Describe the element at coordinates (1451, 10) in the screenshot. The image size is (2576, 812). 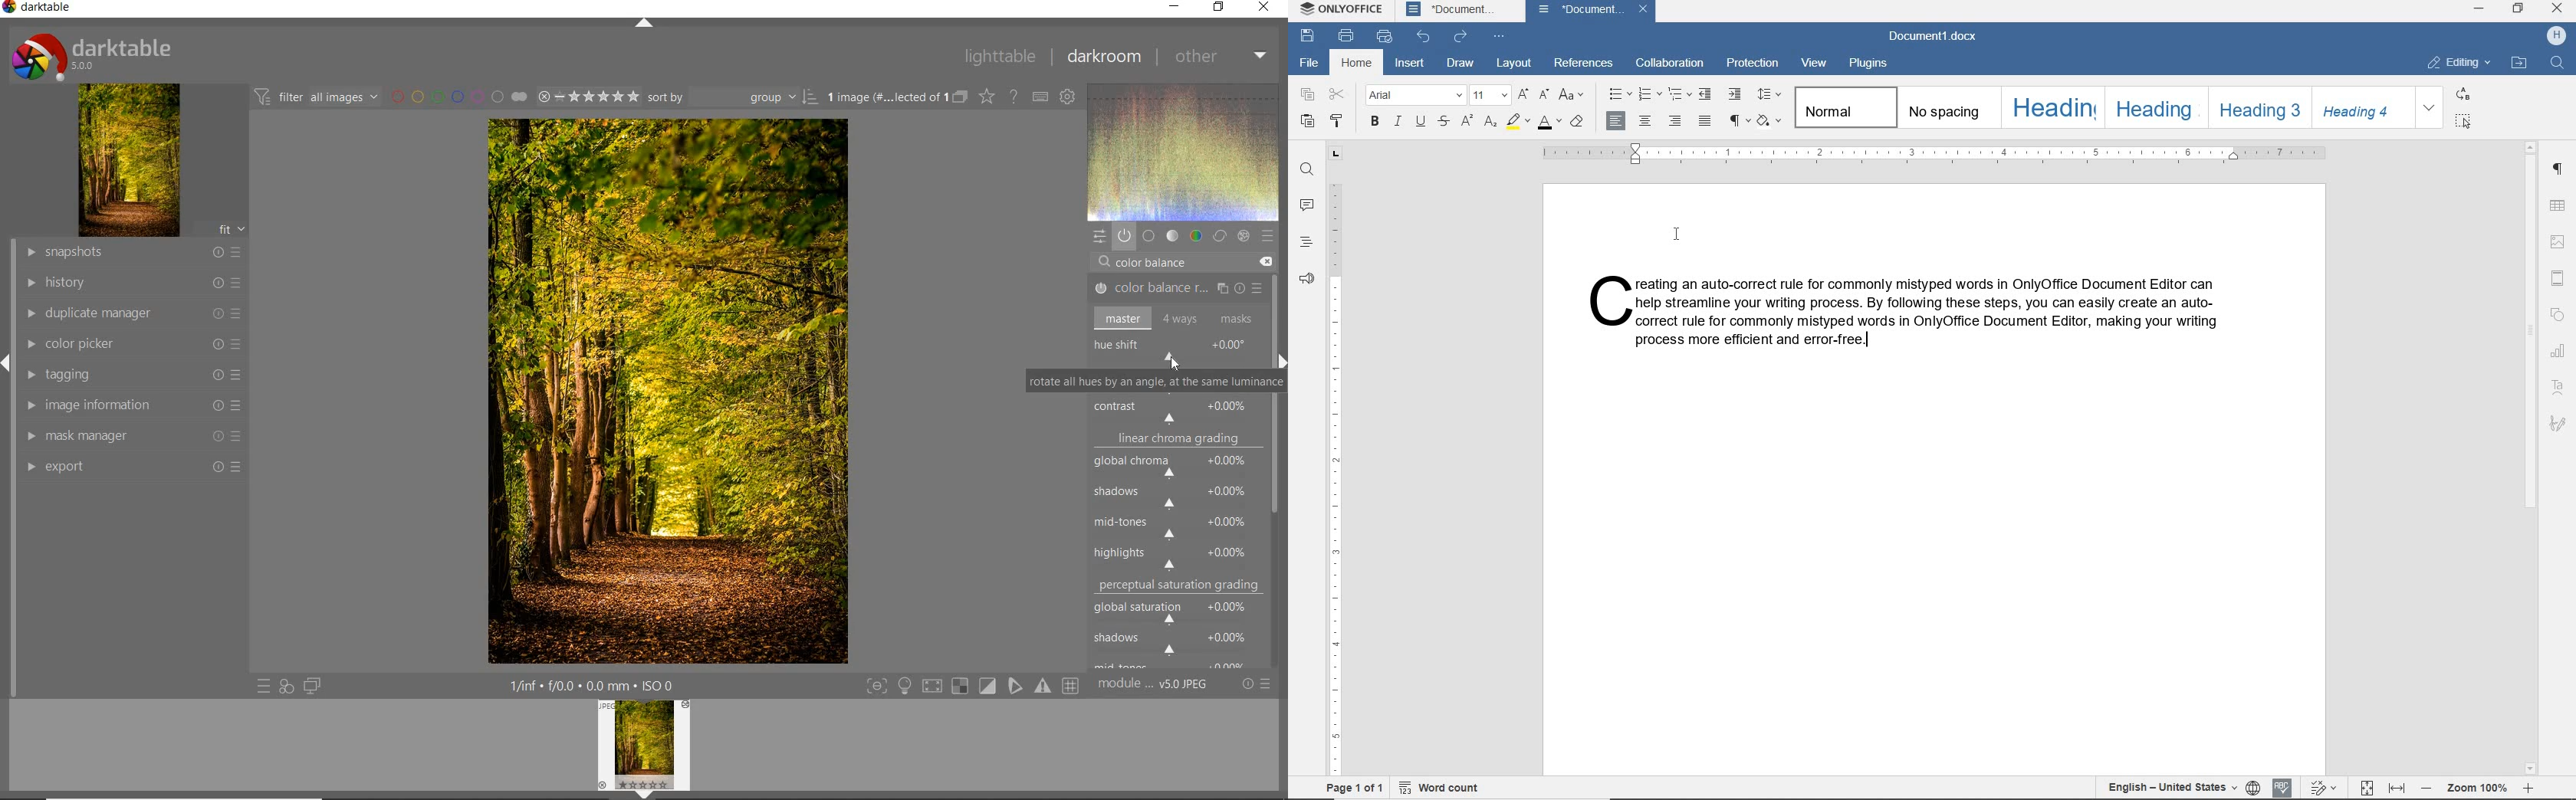
I see `DOCUMENT NAME` at that location.